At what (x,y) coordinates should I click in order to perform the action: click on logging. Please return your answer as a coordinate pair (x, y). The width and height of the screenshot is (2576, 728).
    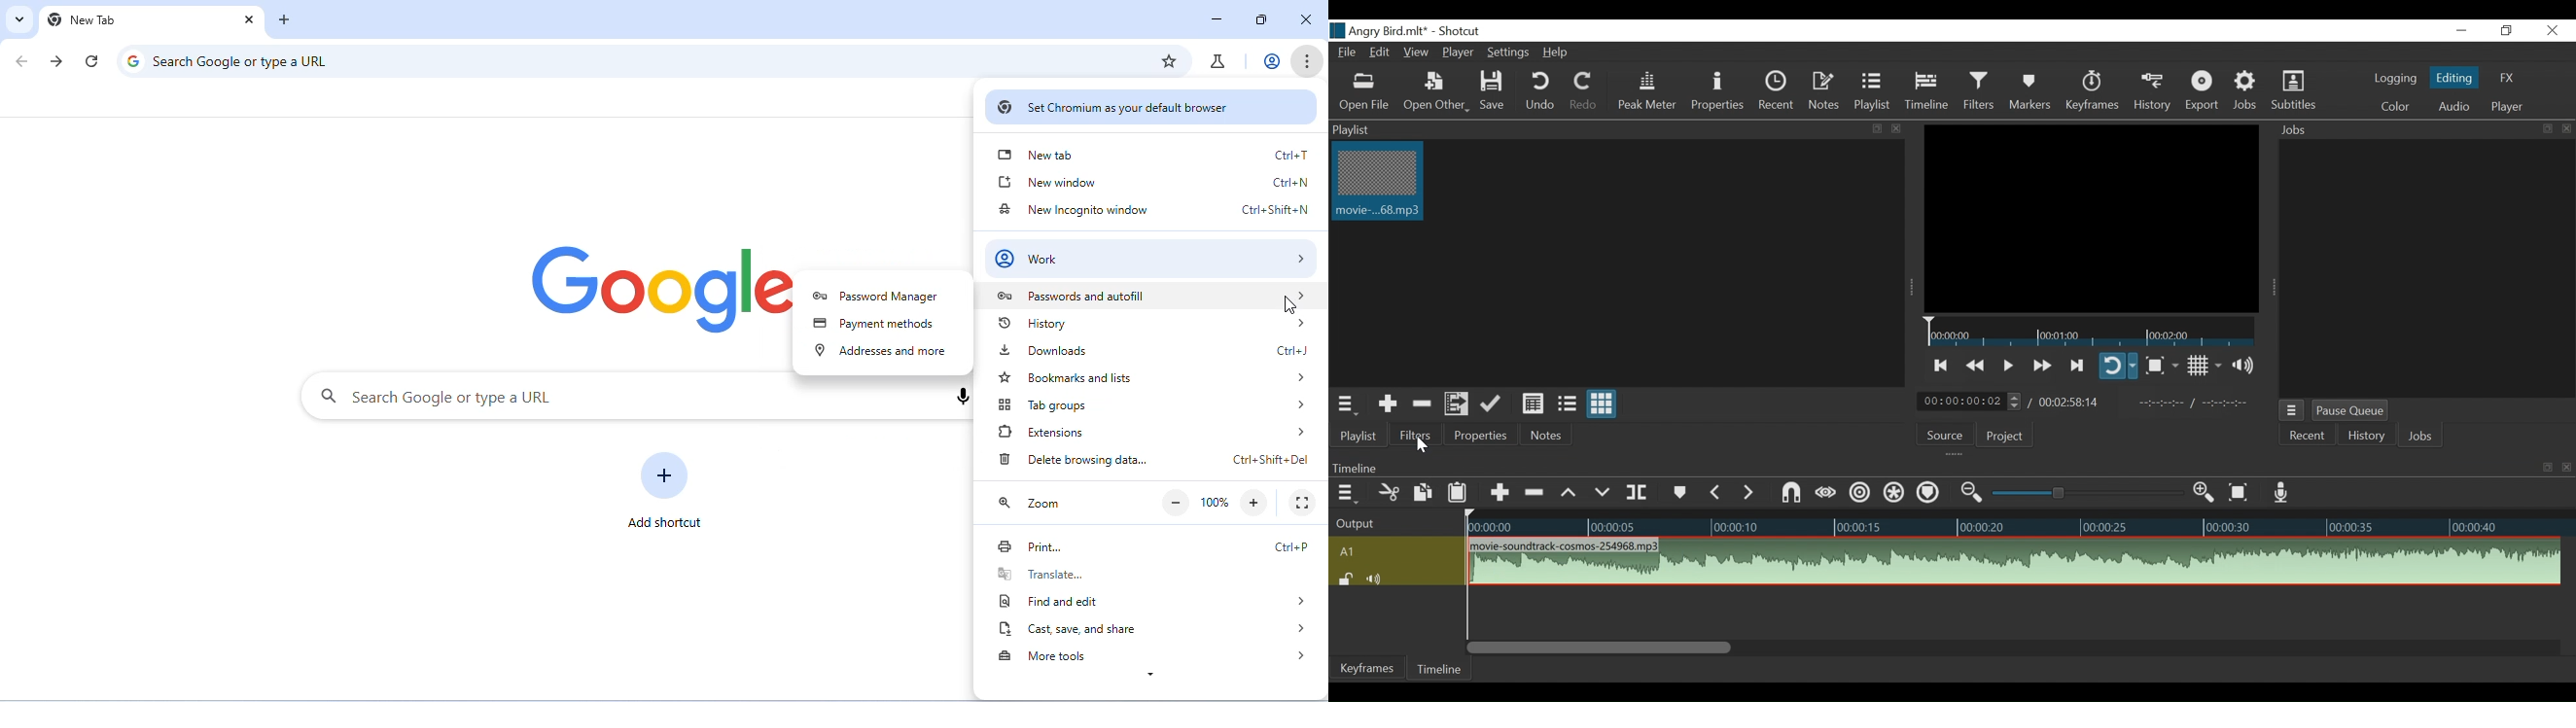
    Looking at the image, I should click on (2394, 80).